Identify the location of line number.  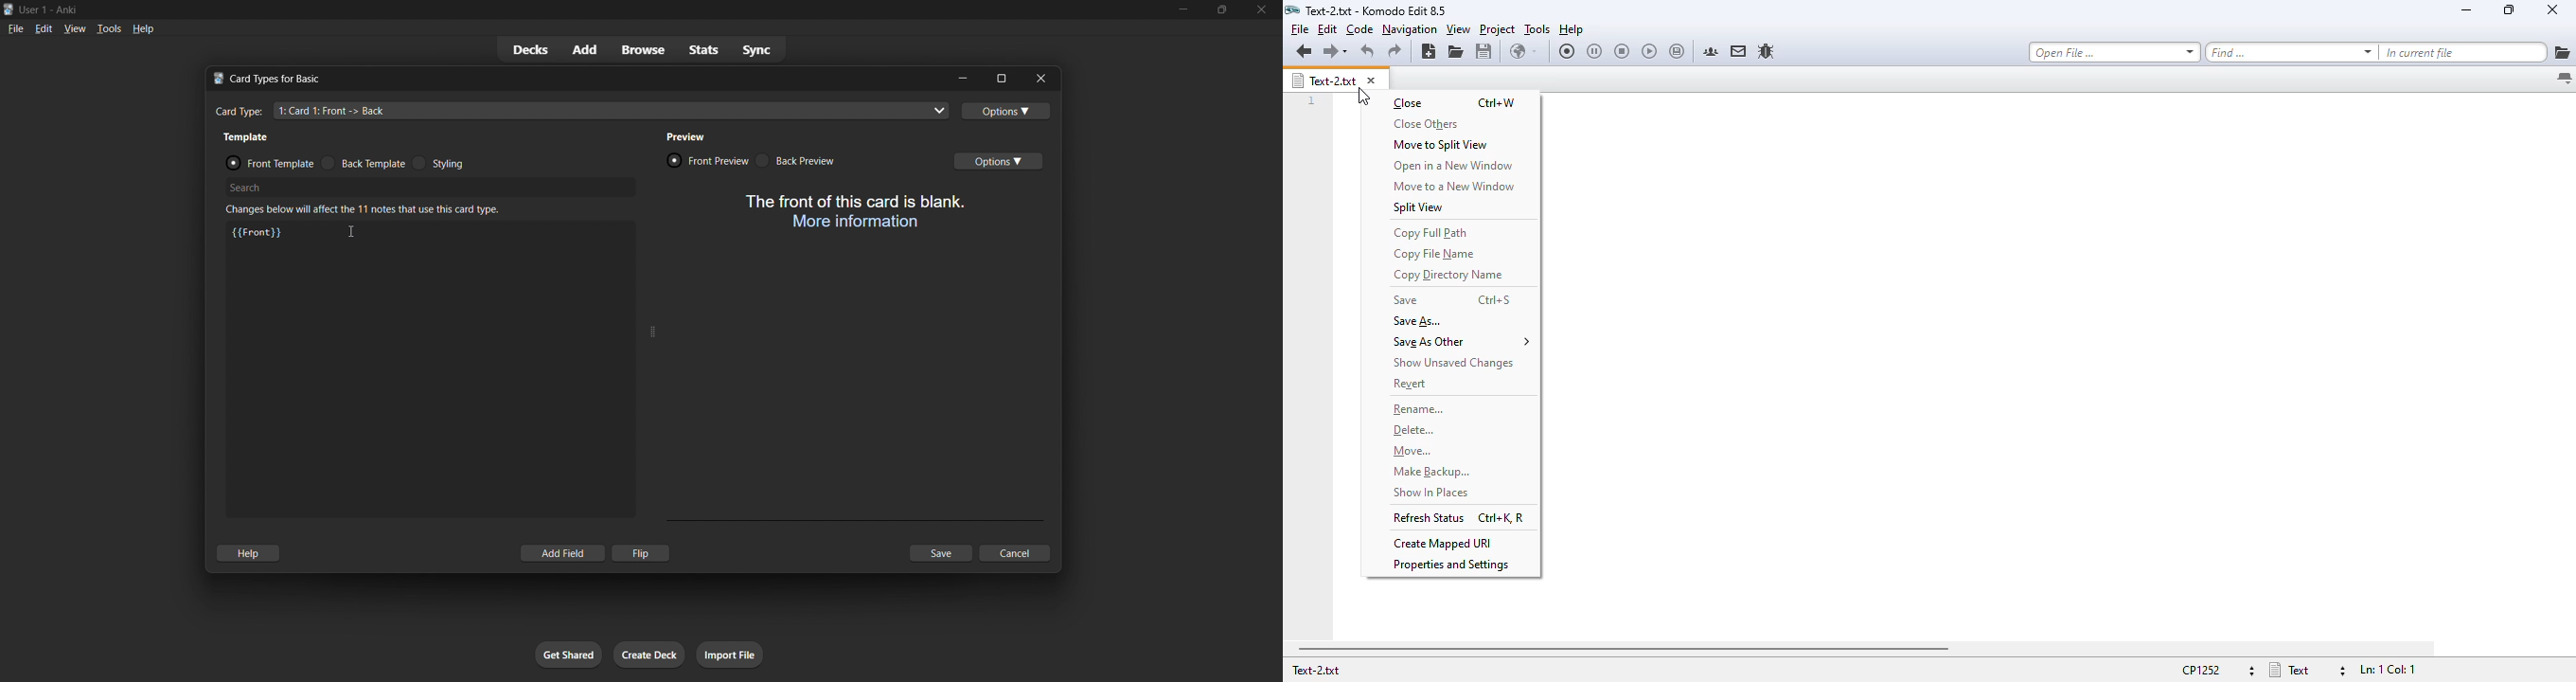
(1312, 102).